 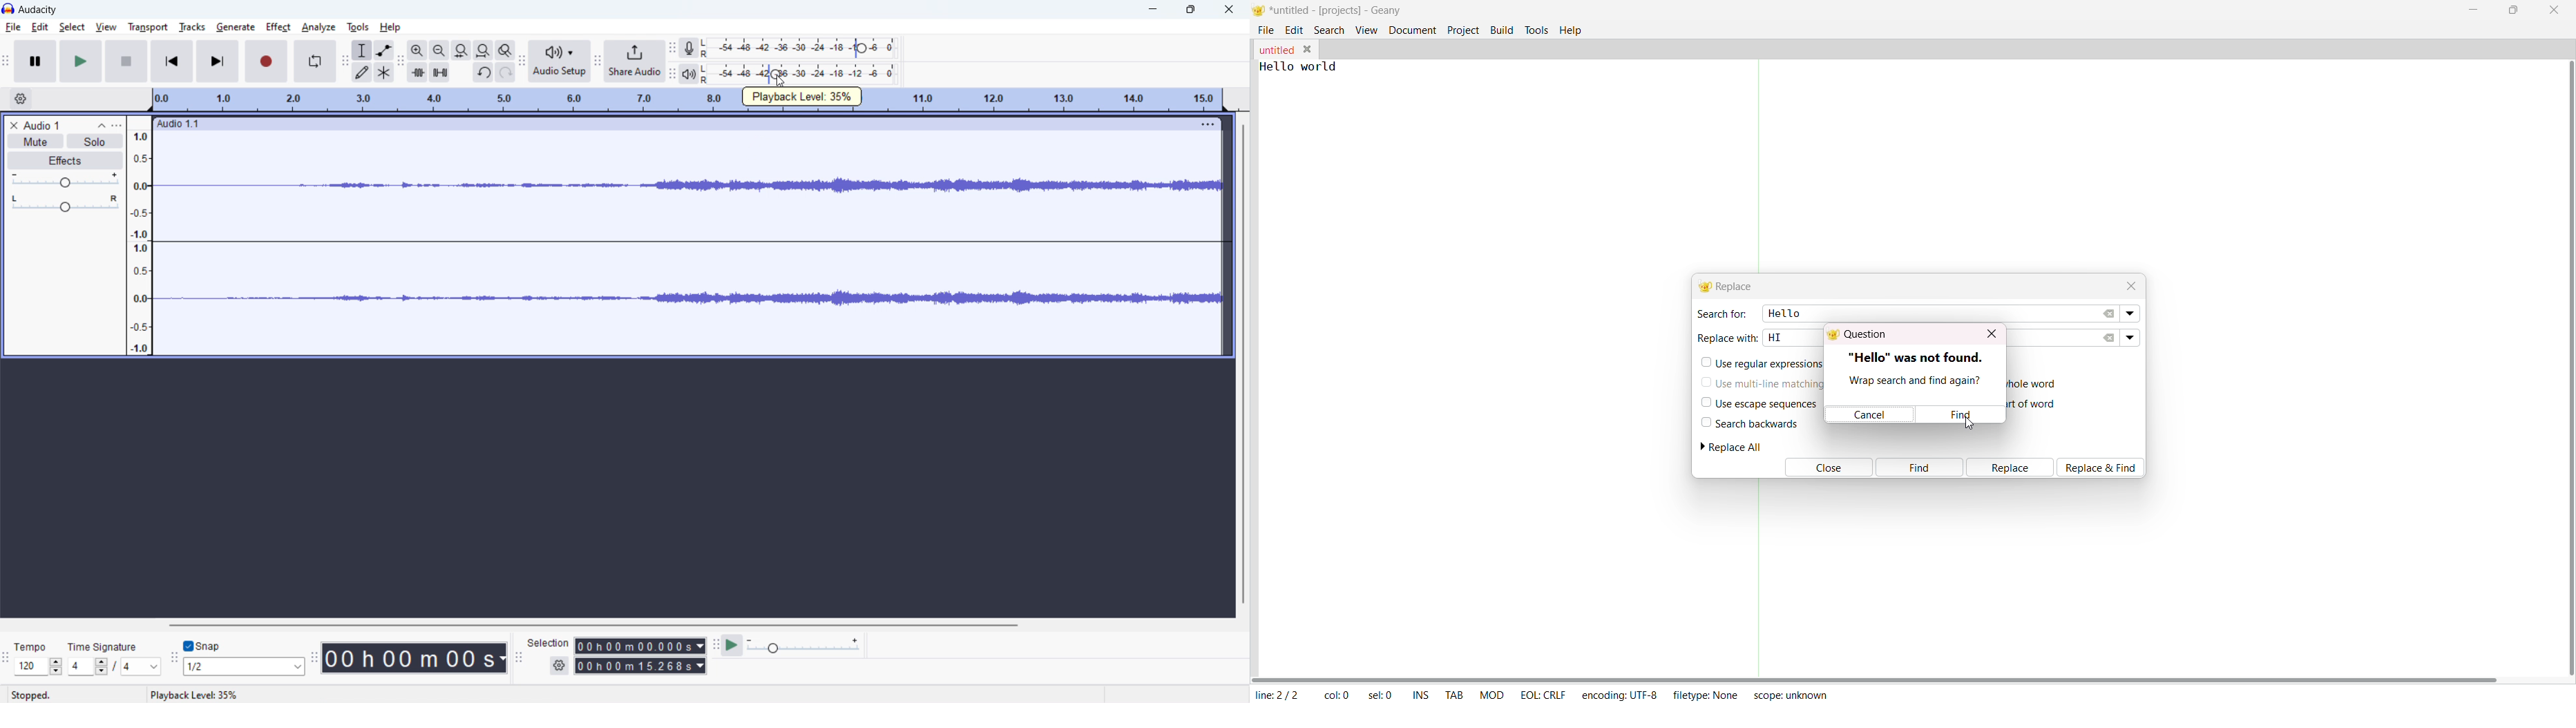 What do you see at coordinates (505, 49) in the screenshot?
I see `toggle zoom` at bounding box center [505, 49].